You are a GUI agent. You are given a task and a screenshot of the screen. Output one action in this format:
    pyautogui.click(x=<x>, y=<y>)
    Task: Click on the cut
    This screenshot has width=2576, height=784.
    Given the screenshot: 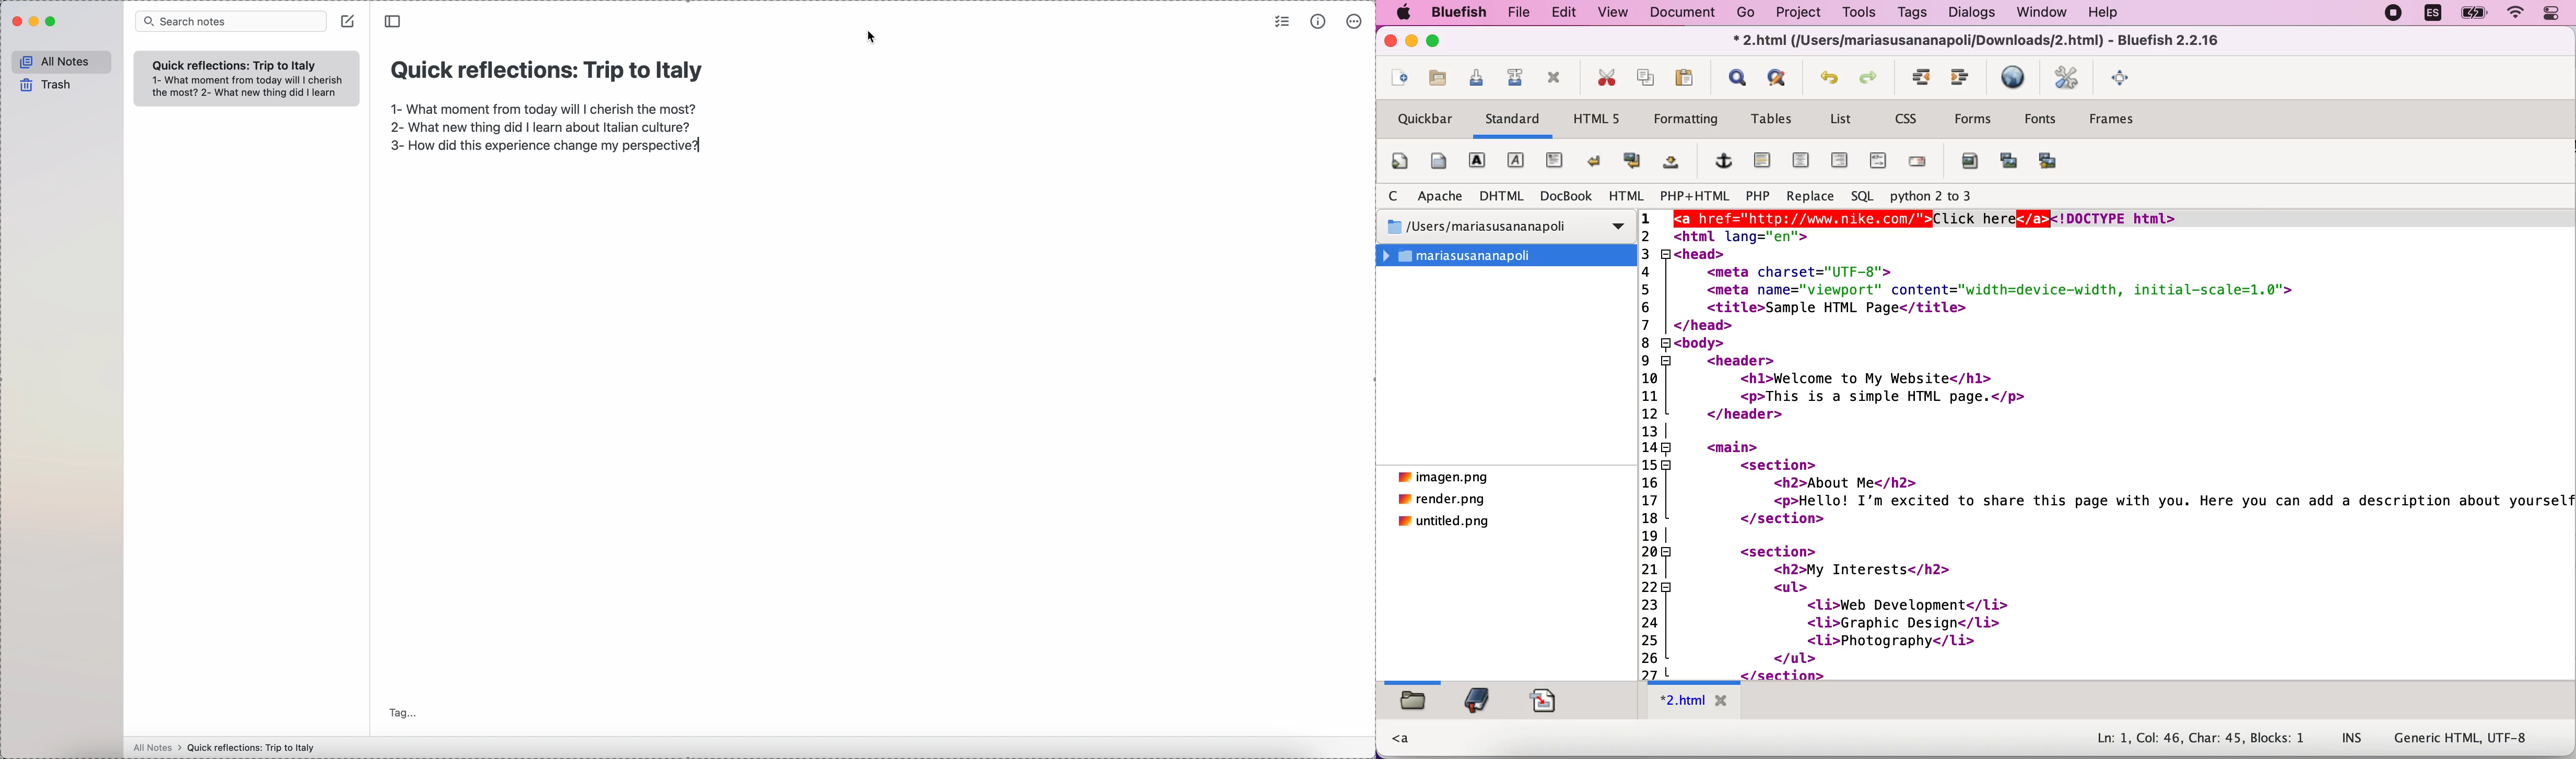 What is the action you would take?
    pyautogui.click(x=1604, y=76)
    